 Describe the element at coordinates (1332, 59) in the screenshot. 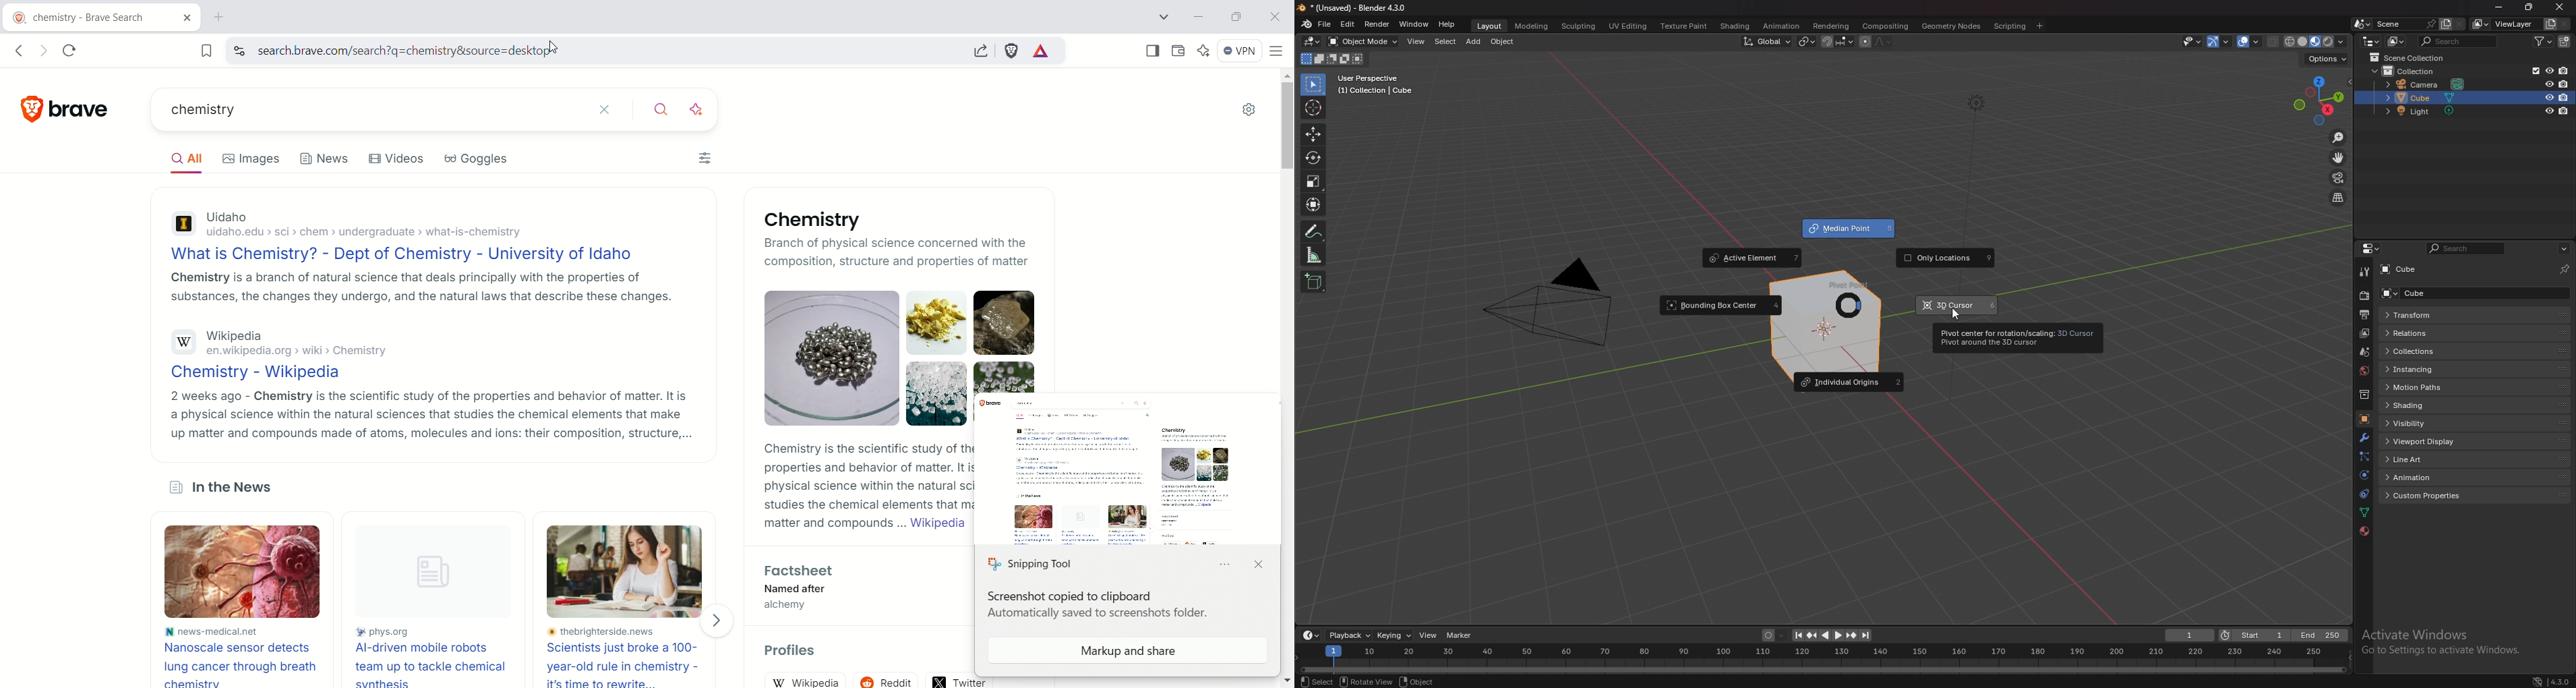

I see `mode` at that location.